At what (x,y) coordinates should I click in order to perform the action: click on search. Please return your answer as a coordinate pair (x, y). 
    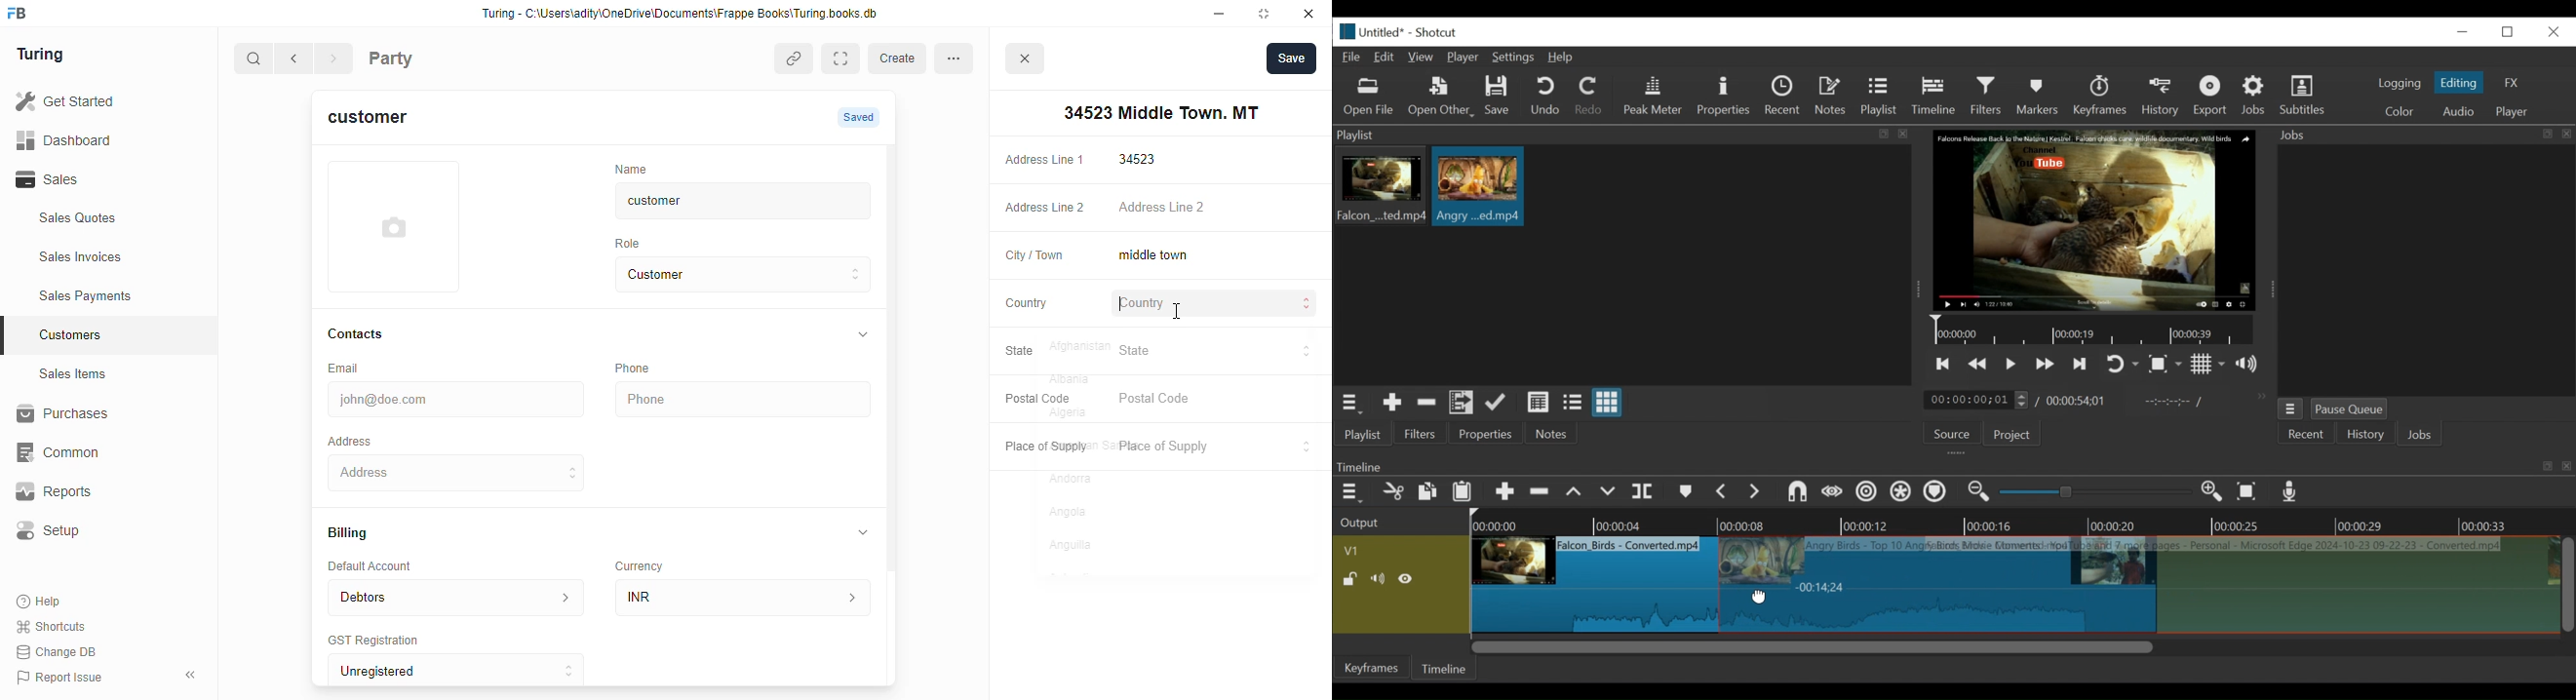
    Looking at the image, I should click on (254, 60).